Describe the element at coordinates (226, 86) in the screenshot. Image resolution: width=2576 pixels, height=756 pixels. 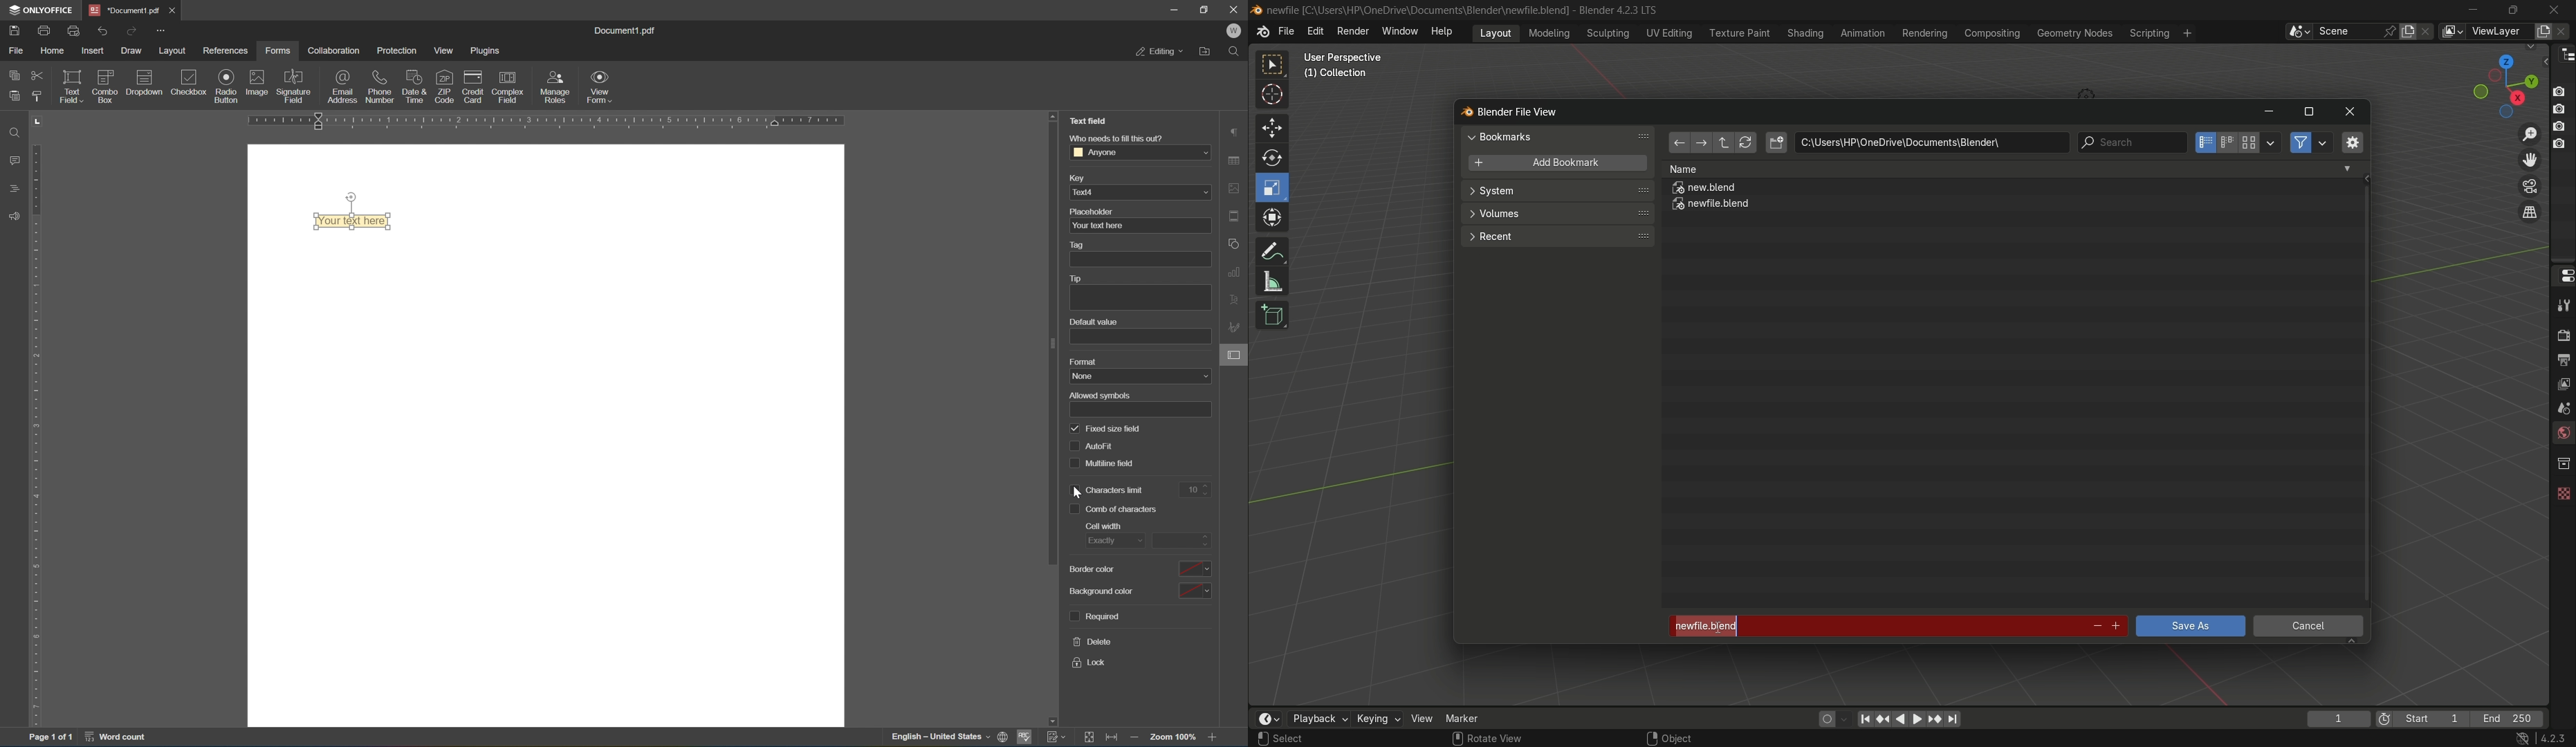
I see `` at that location.